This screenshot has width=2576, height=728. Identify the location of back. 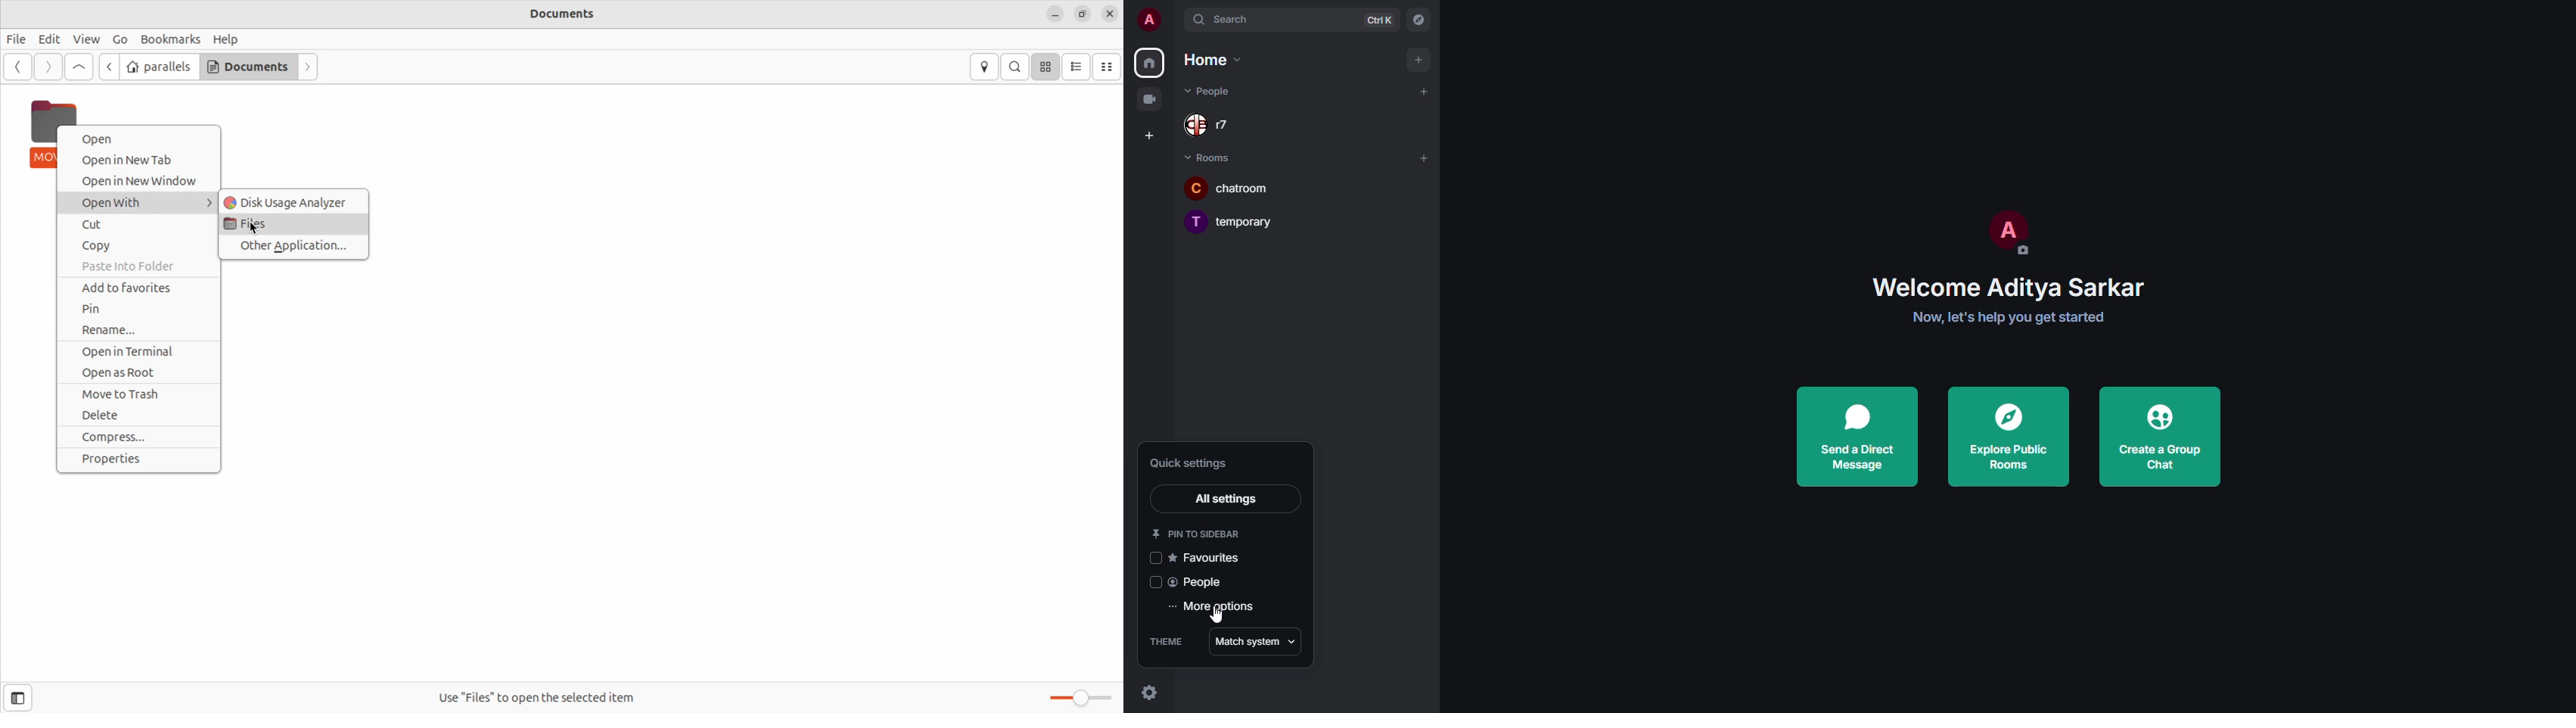
(16, 68).